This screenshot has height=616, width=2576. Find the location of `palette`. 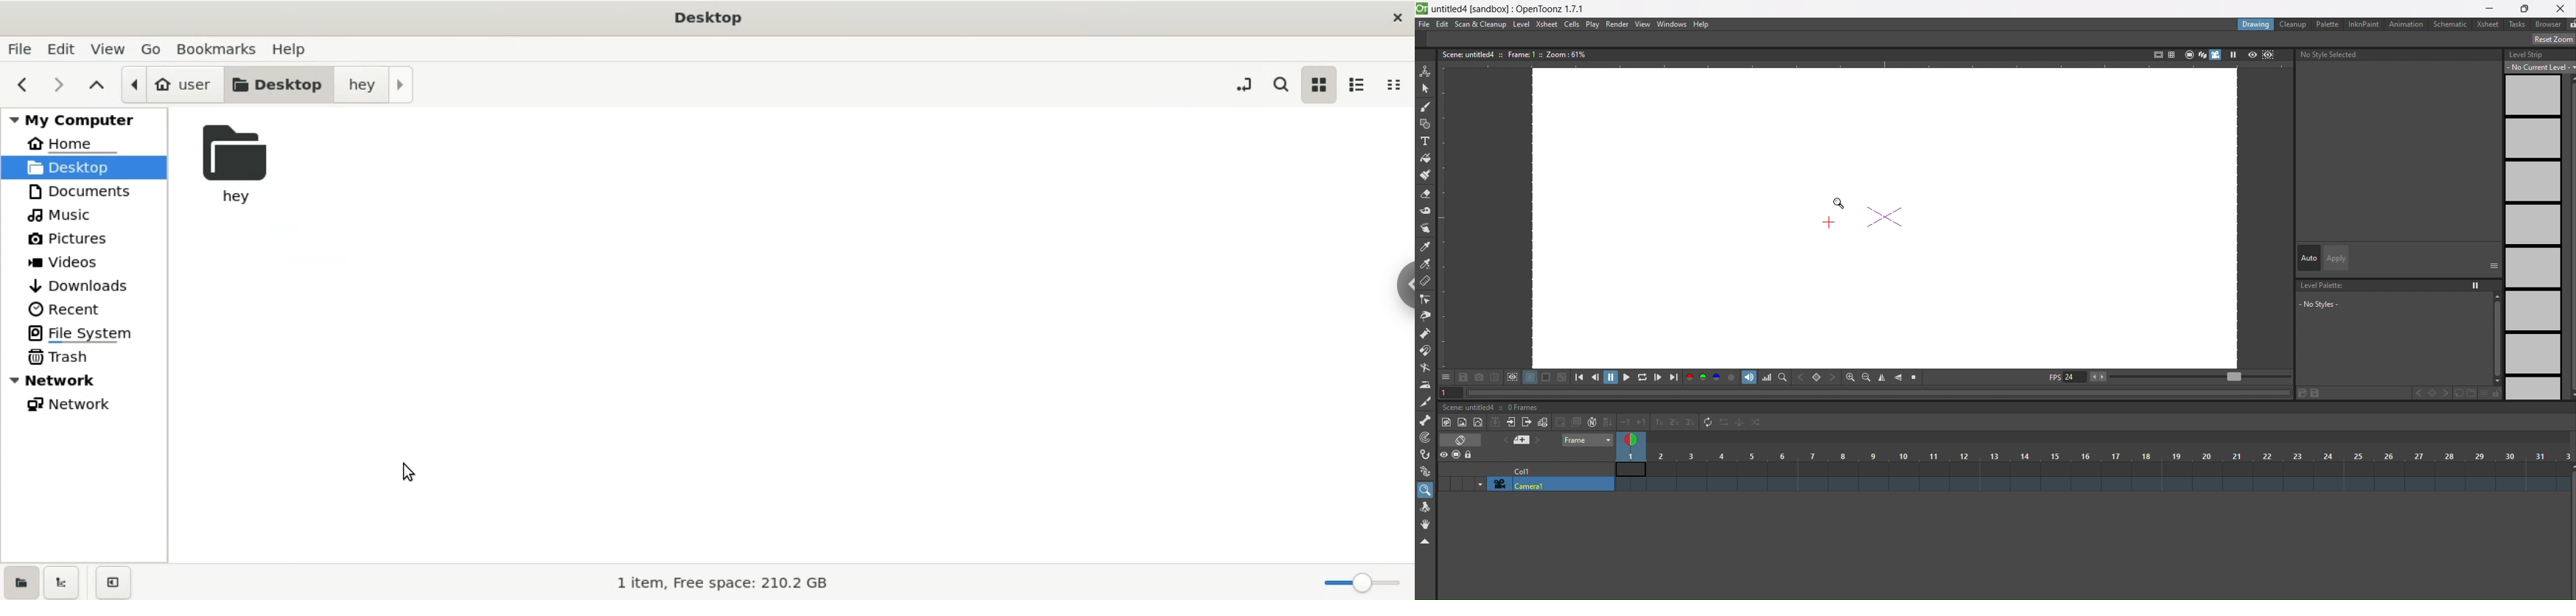

palette is located at coordinates (2327, 24).